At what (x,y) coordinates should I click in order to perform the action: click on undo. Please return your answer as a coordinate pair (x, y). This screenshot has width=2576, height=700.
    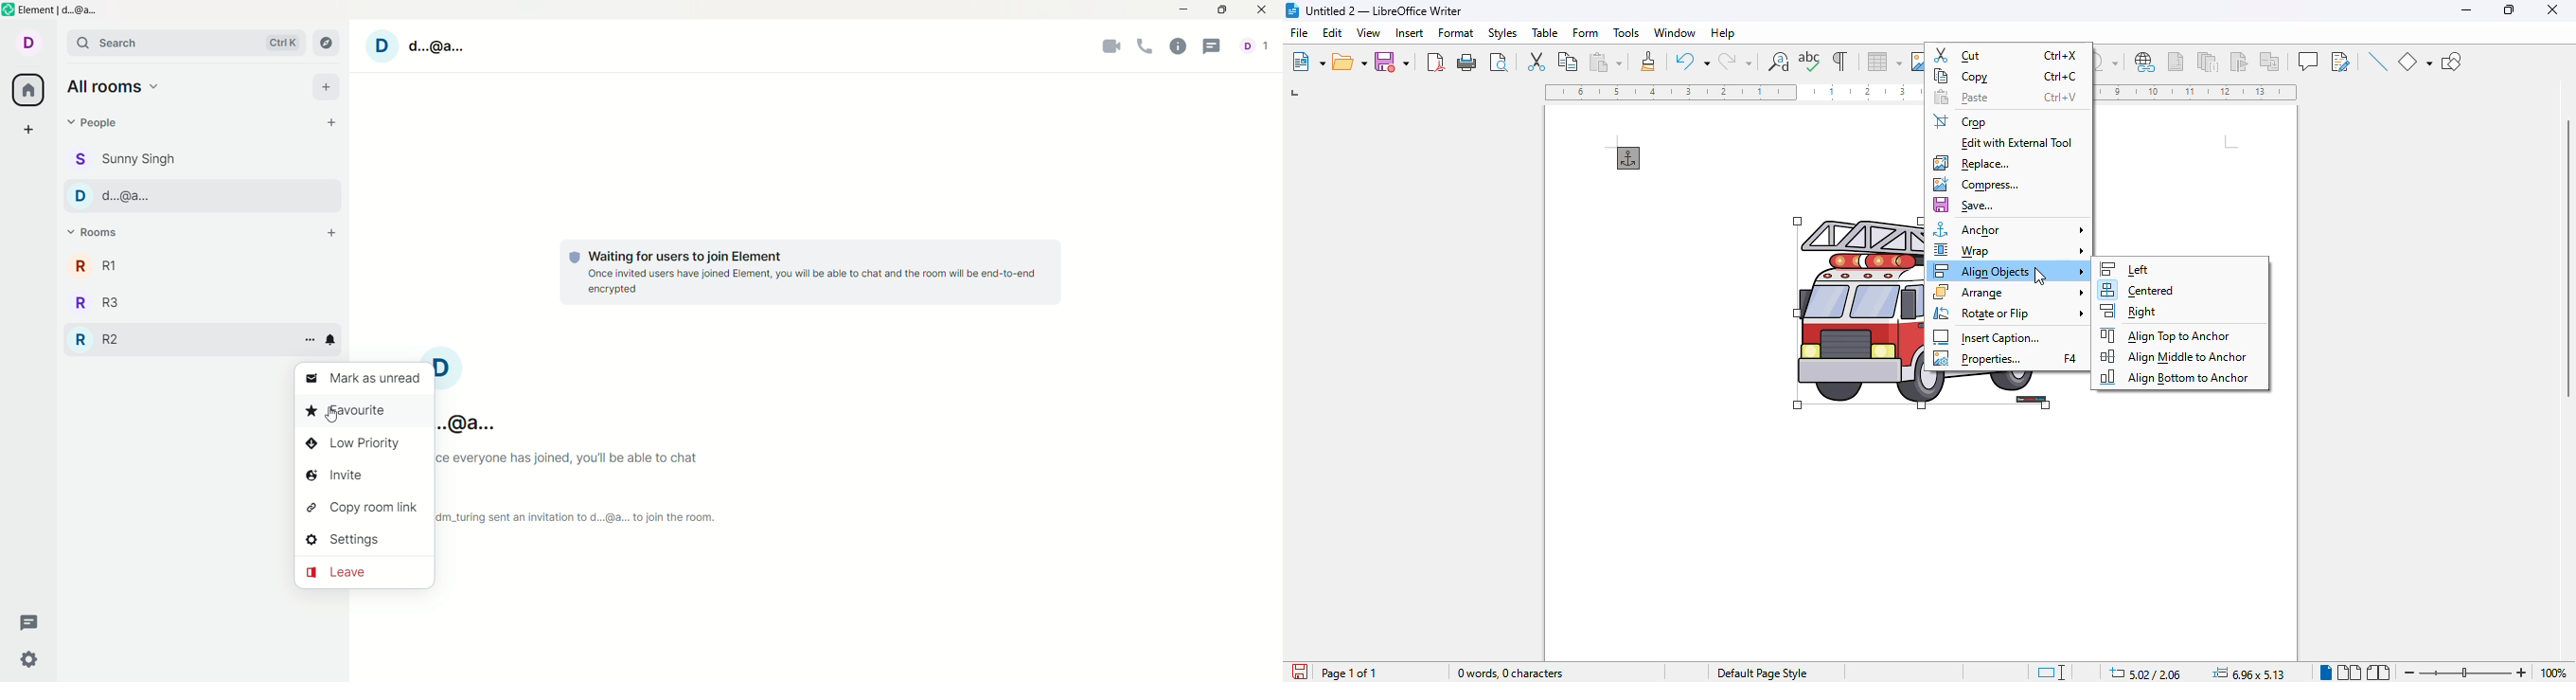
    Looking at the image, I should click on (1693, 61).